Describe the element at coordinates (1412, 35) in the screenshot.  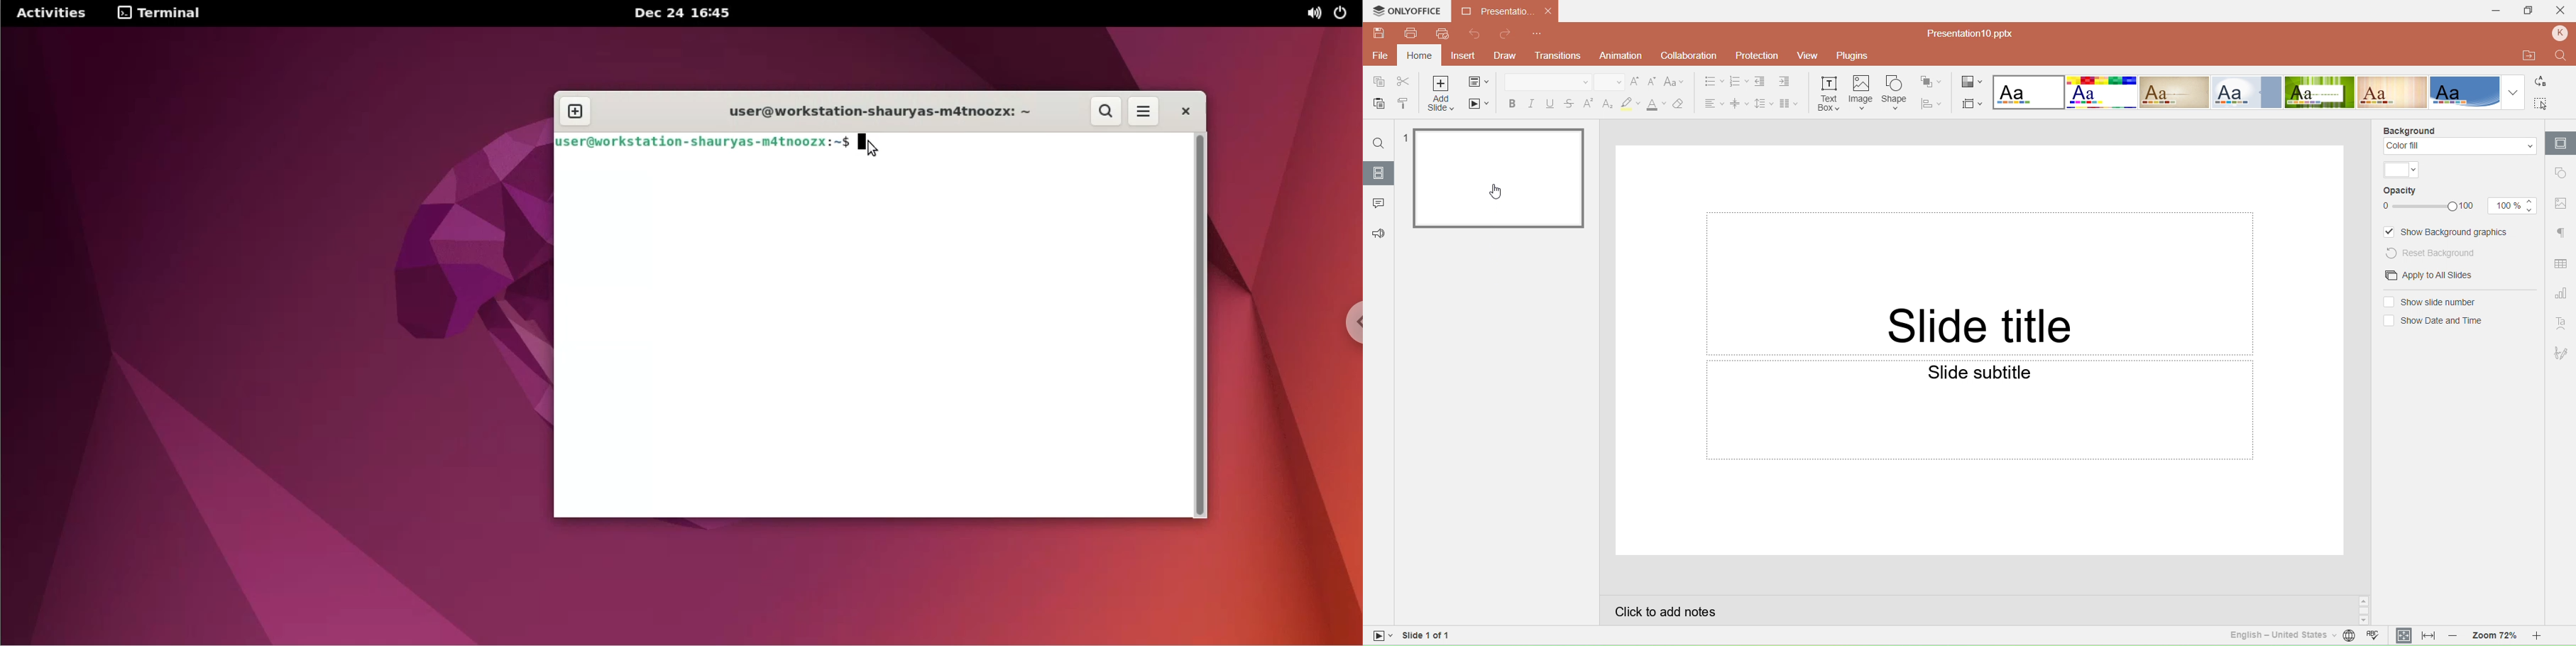
I see `Print file` at that location.